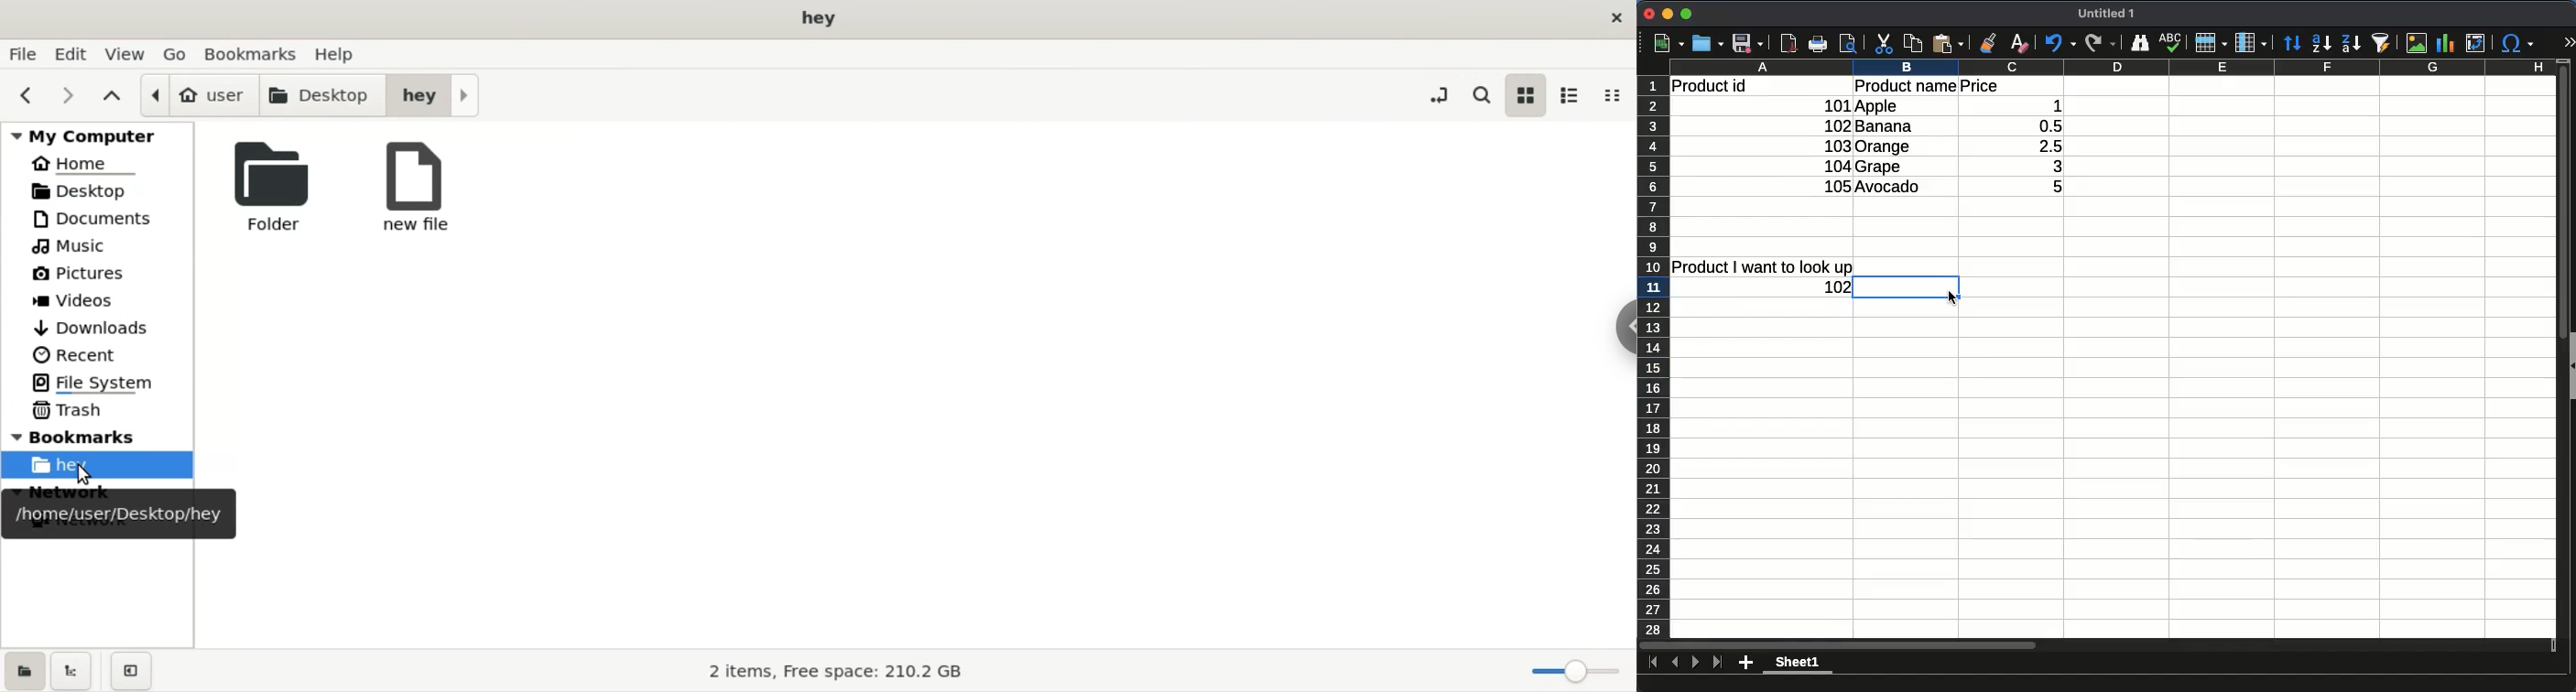 This screenshot has height=700, width=2576. What do you see at coordinates (2048, 106) in the screenshot?
I see `1` at bounding box center [2048, 106].